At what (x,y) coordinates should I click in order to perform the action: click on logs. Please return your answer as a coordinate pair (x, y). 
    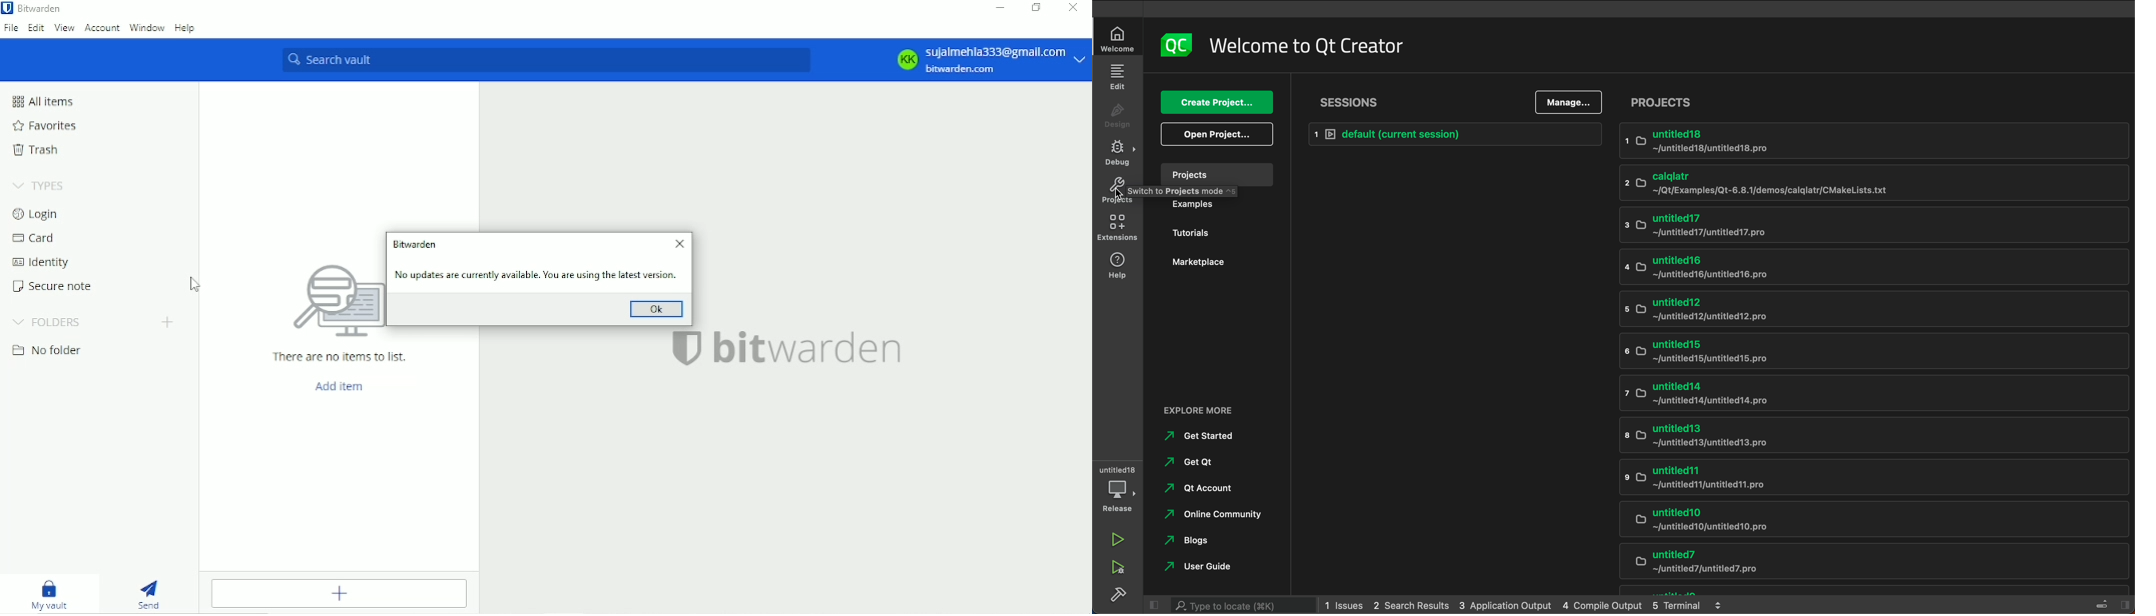
    Looking at the image, I should click on (1523, 603).